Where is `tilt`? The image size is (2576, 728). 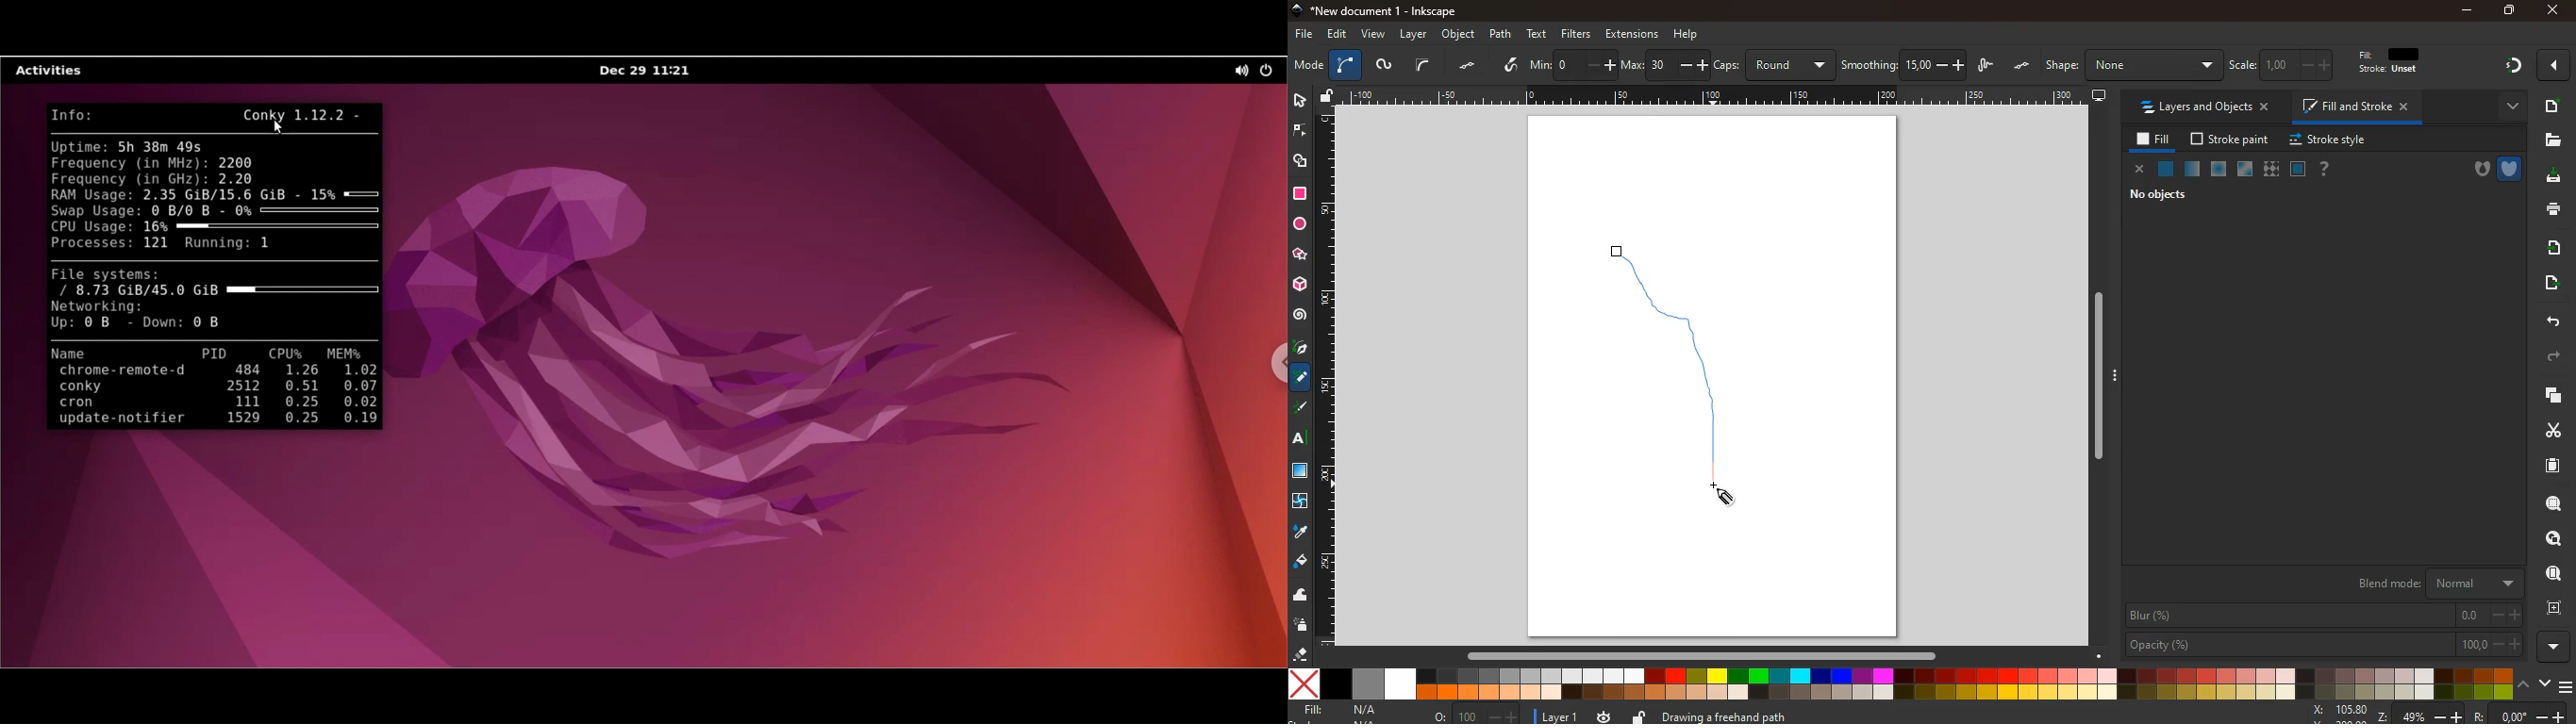 tilt is located at coordinates (1467, 67).